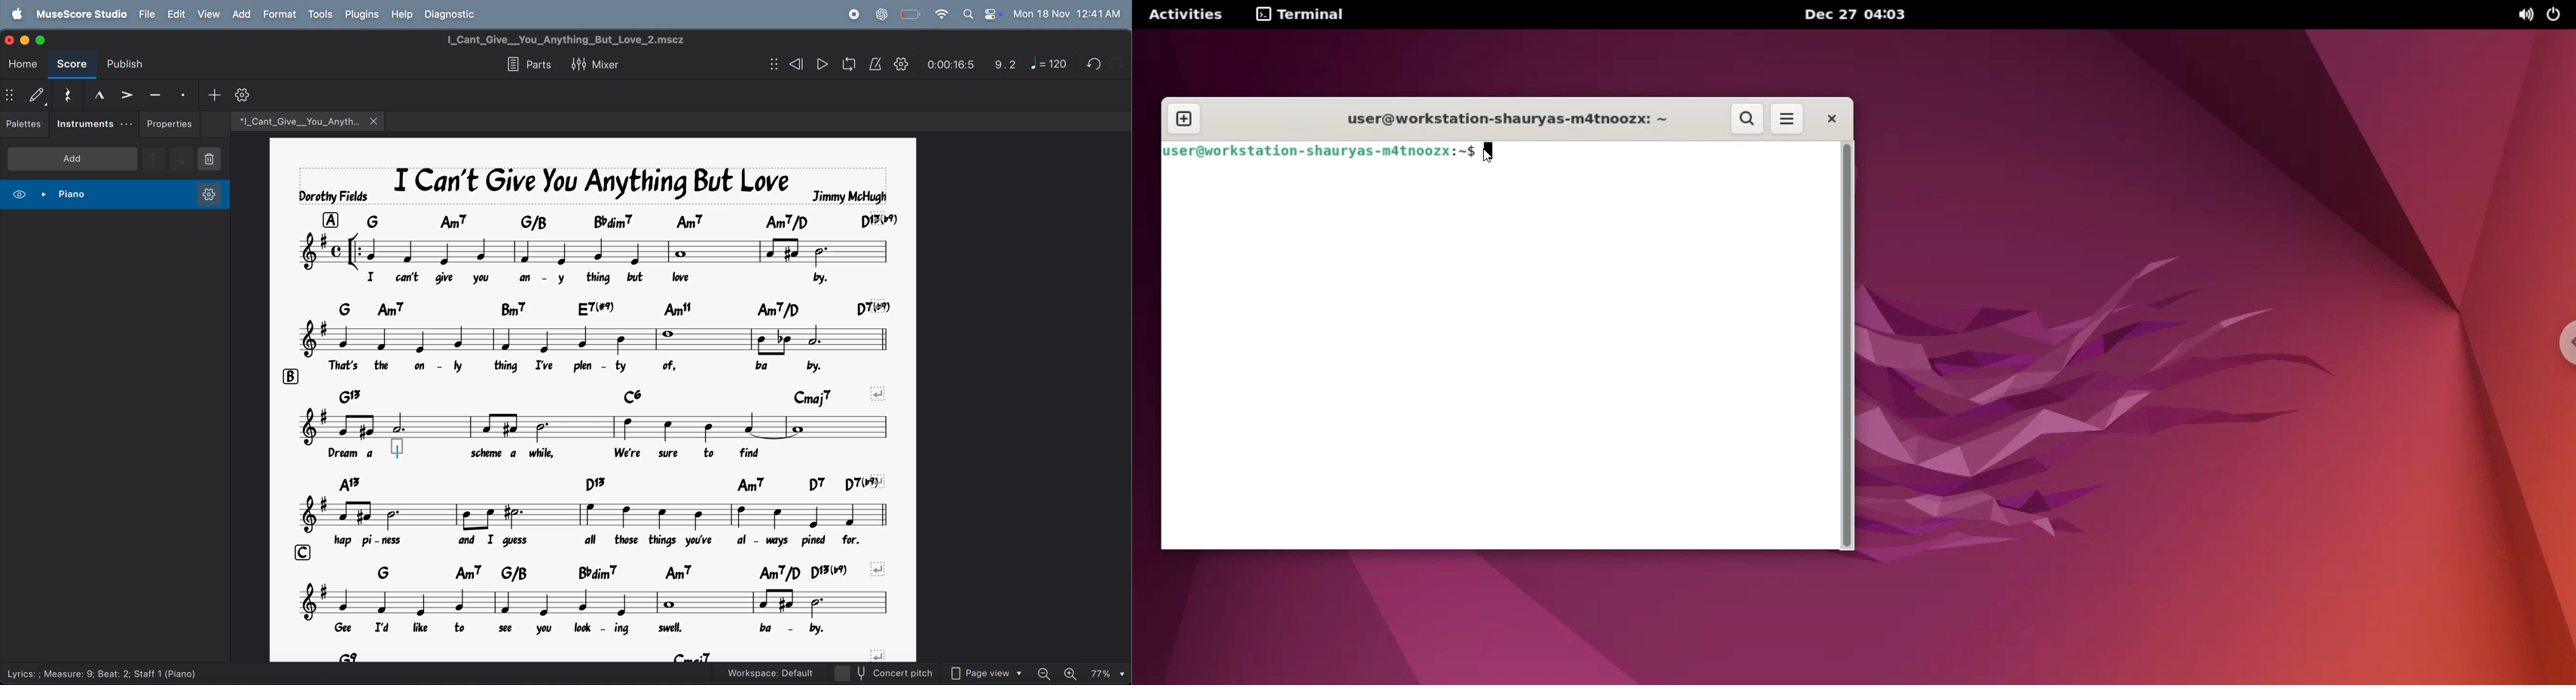  I want to click on instruments, so click(91, 124).